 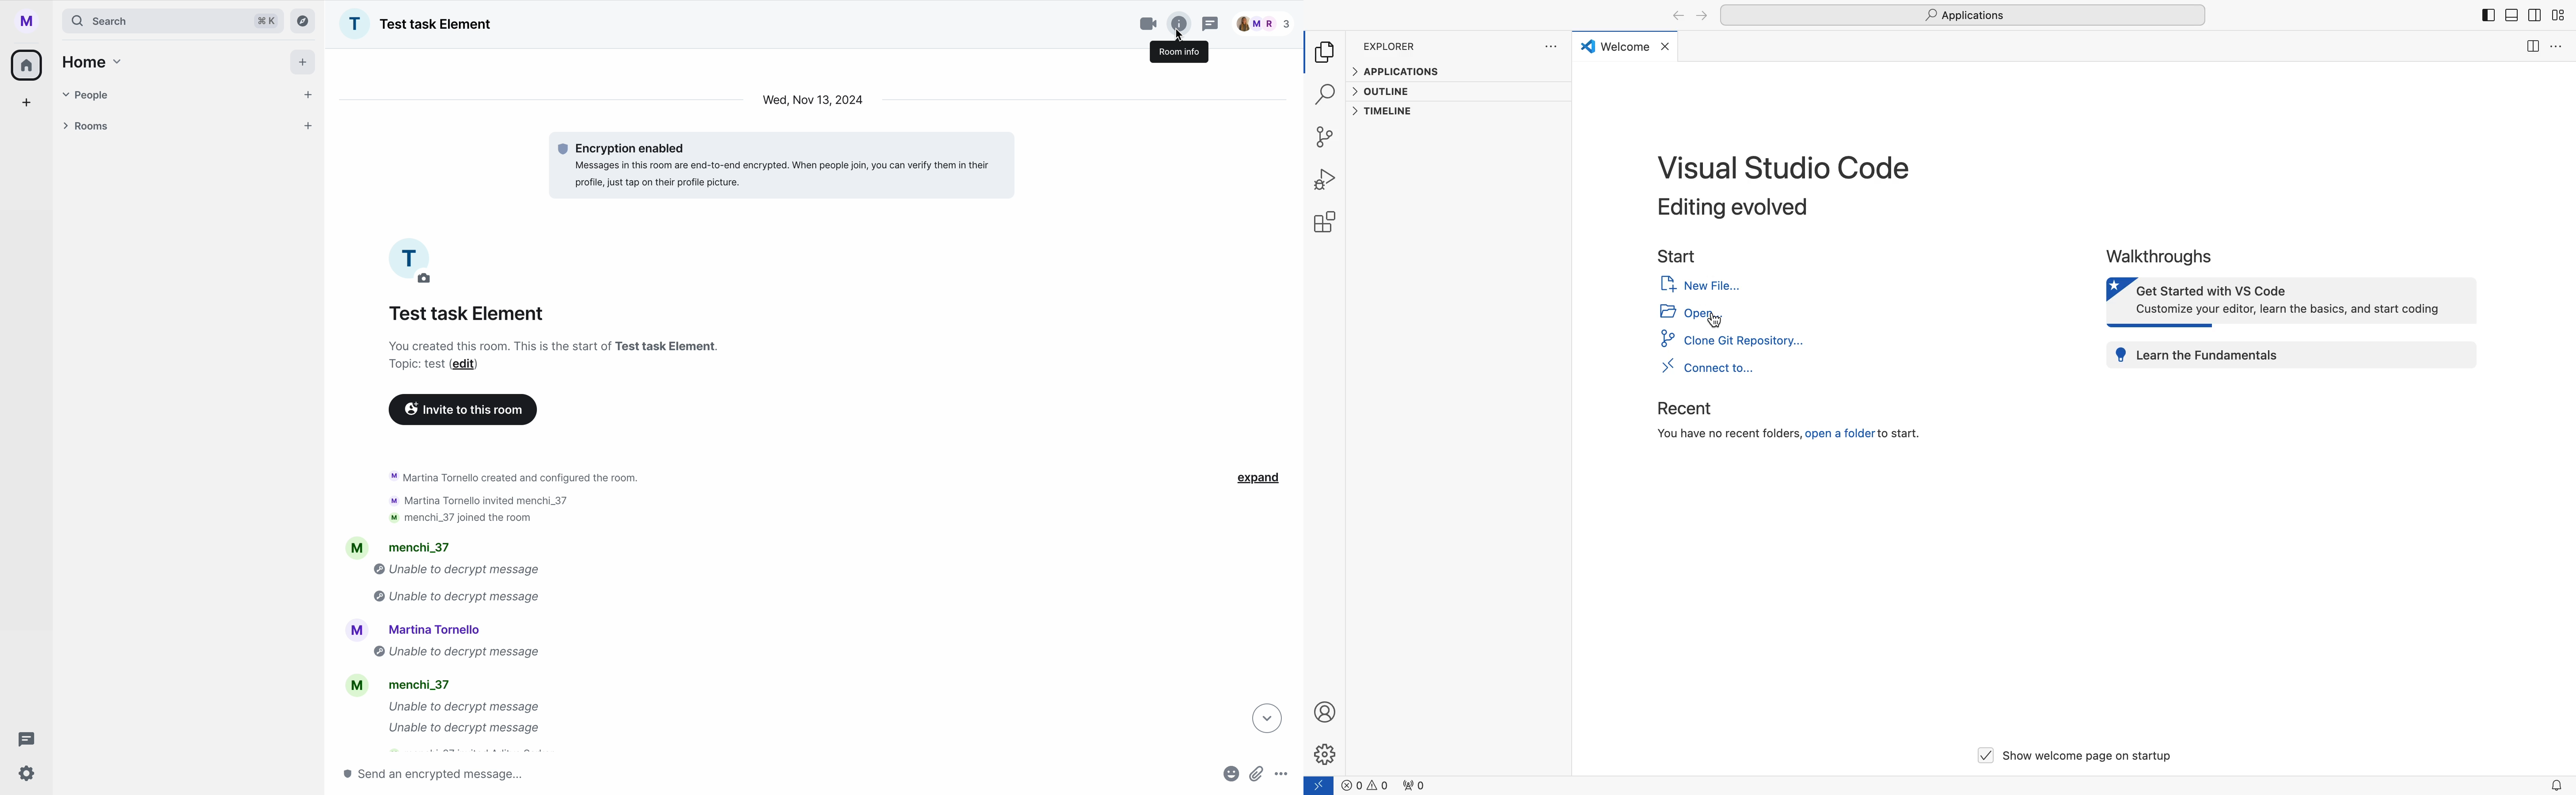 What do you see at coordinates (94, 62) in the screenshot?
I see `home` at bounding box center [94, 62].